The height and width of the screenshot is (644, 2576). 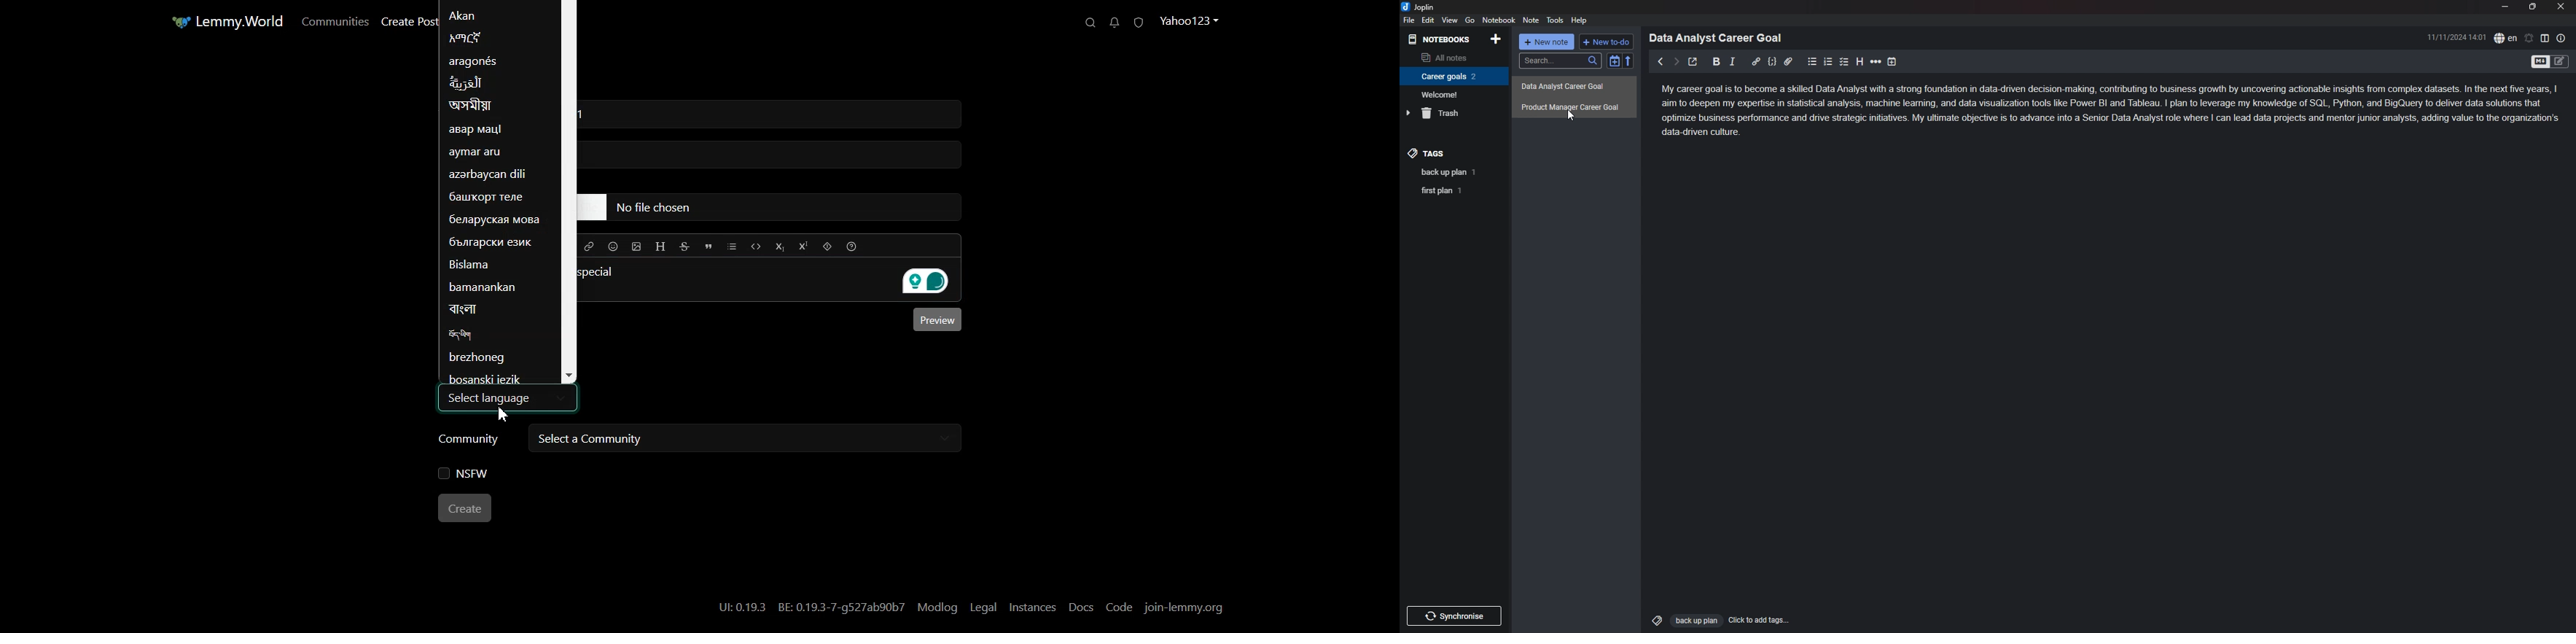 I want to click on Typing window, so click(x=746, y=322).